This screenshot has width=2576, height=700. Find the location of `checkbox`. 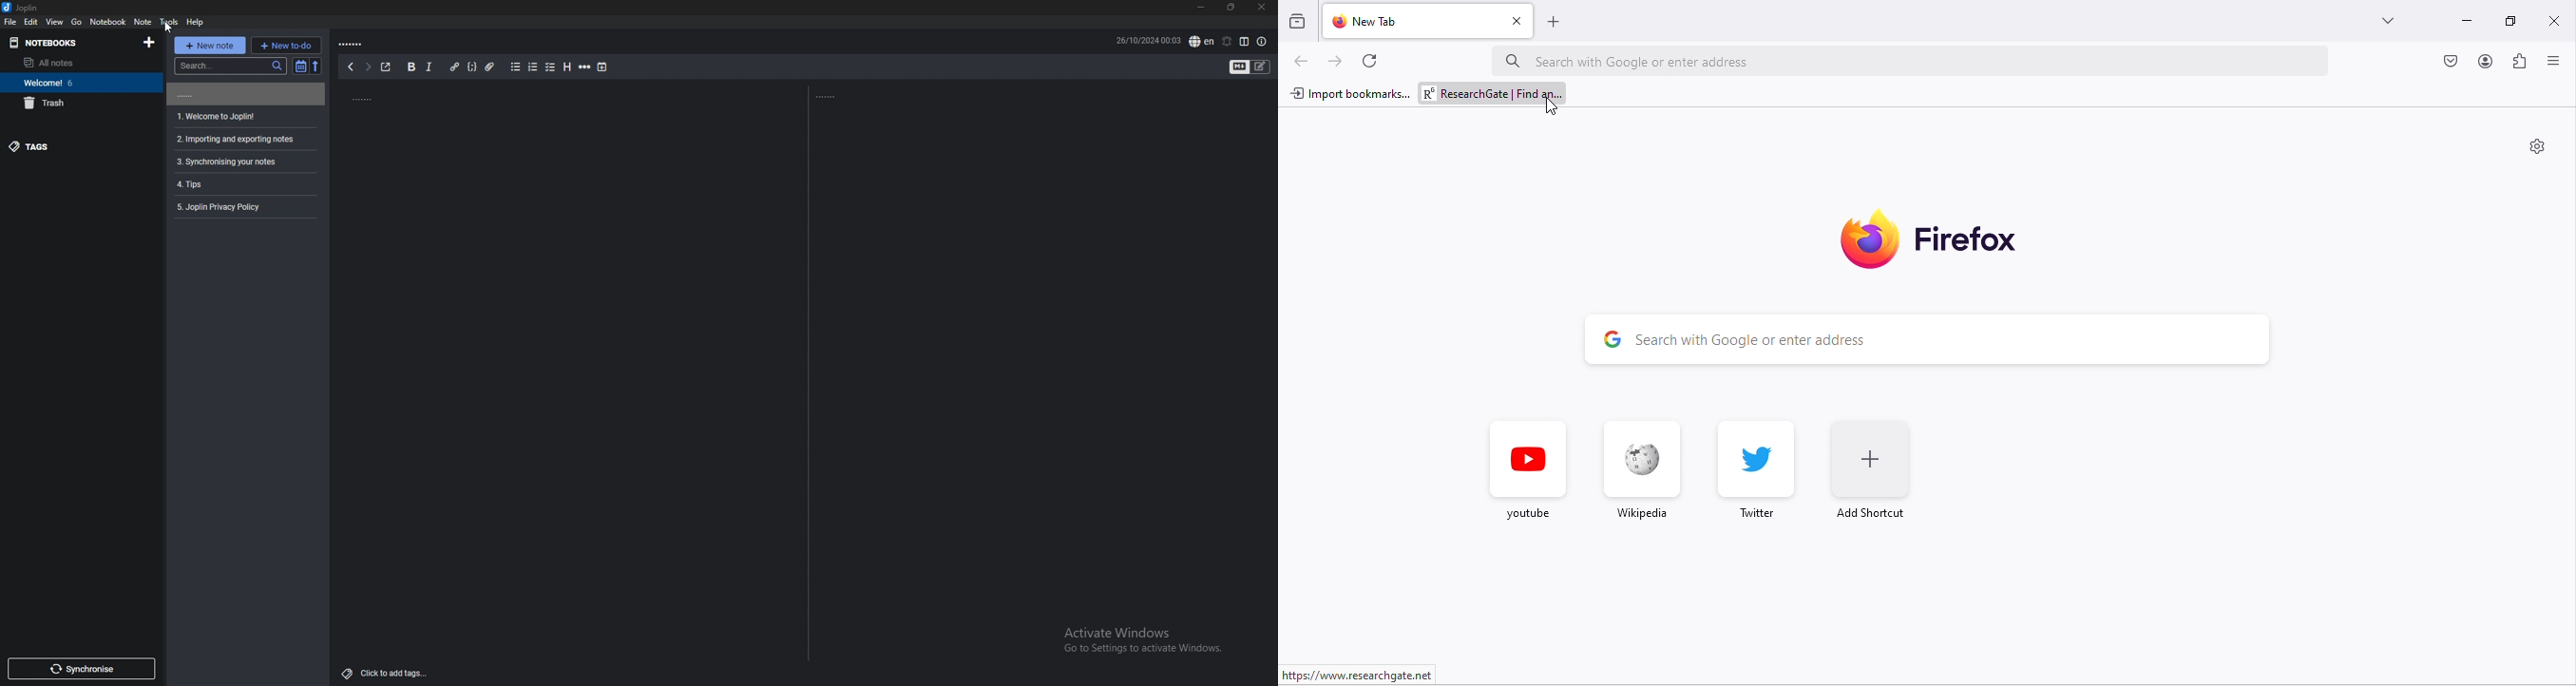

checkbox is located at coordinates (551, 66).